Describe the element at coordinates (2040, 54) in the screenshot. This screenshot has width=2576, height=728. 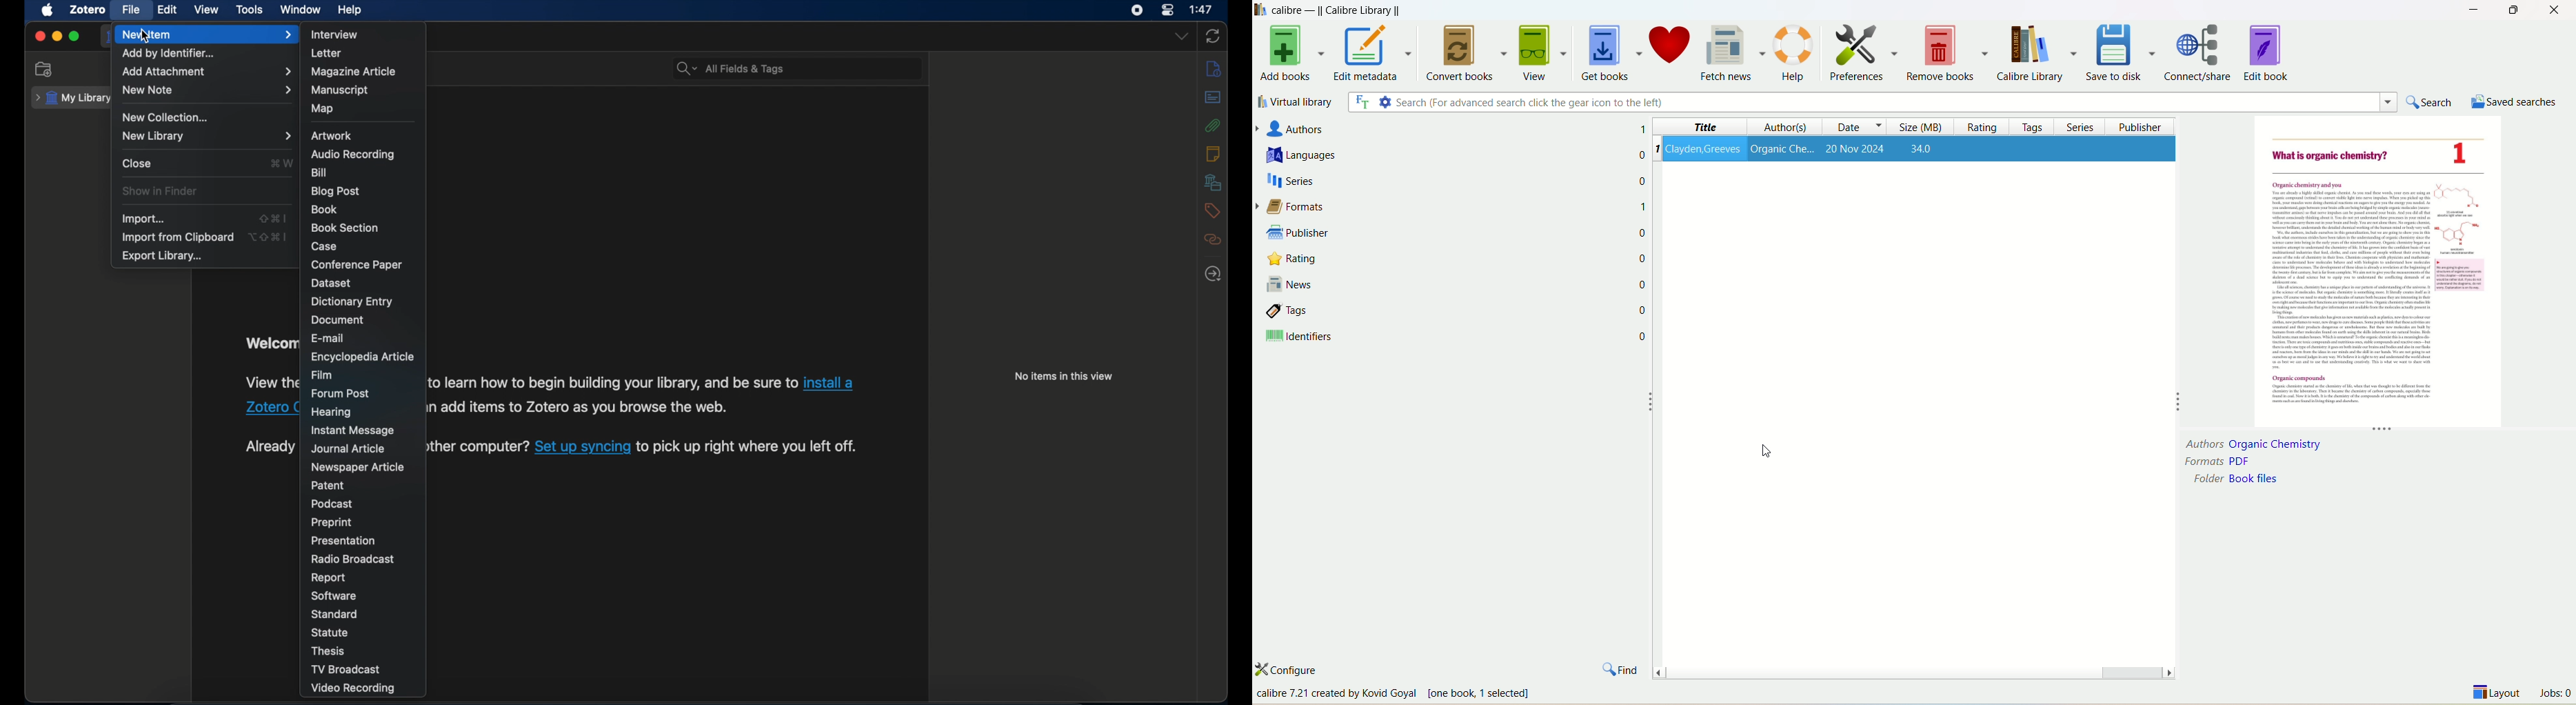
I see `calibre library` at that location.